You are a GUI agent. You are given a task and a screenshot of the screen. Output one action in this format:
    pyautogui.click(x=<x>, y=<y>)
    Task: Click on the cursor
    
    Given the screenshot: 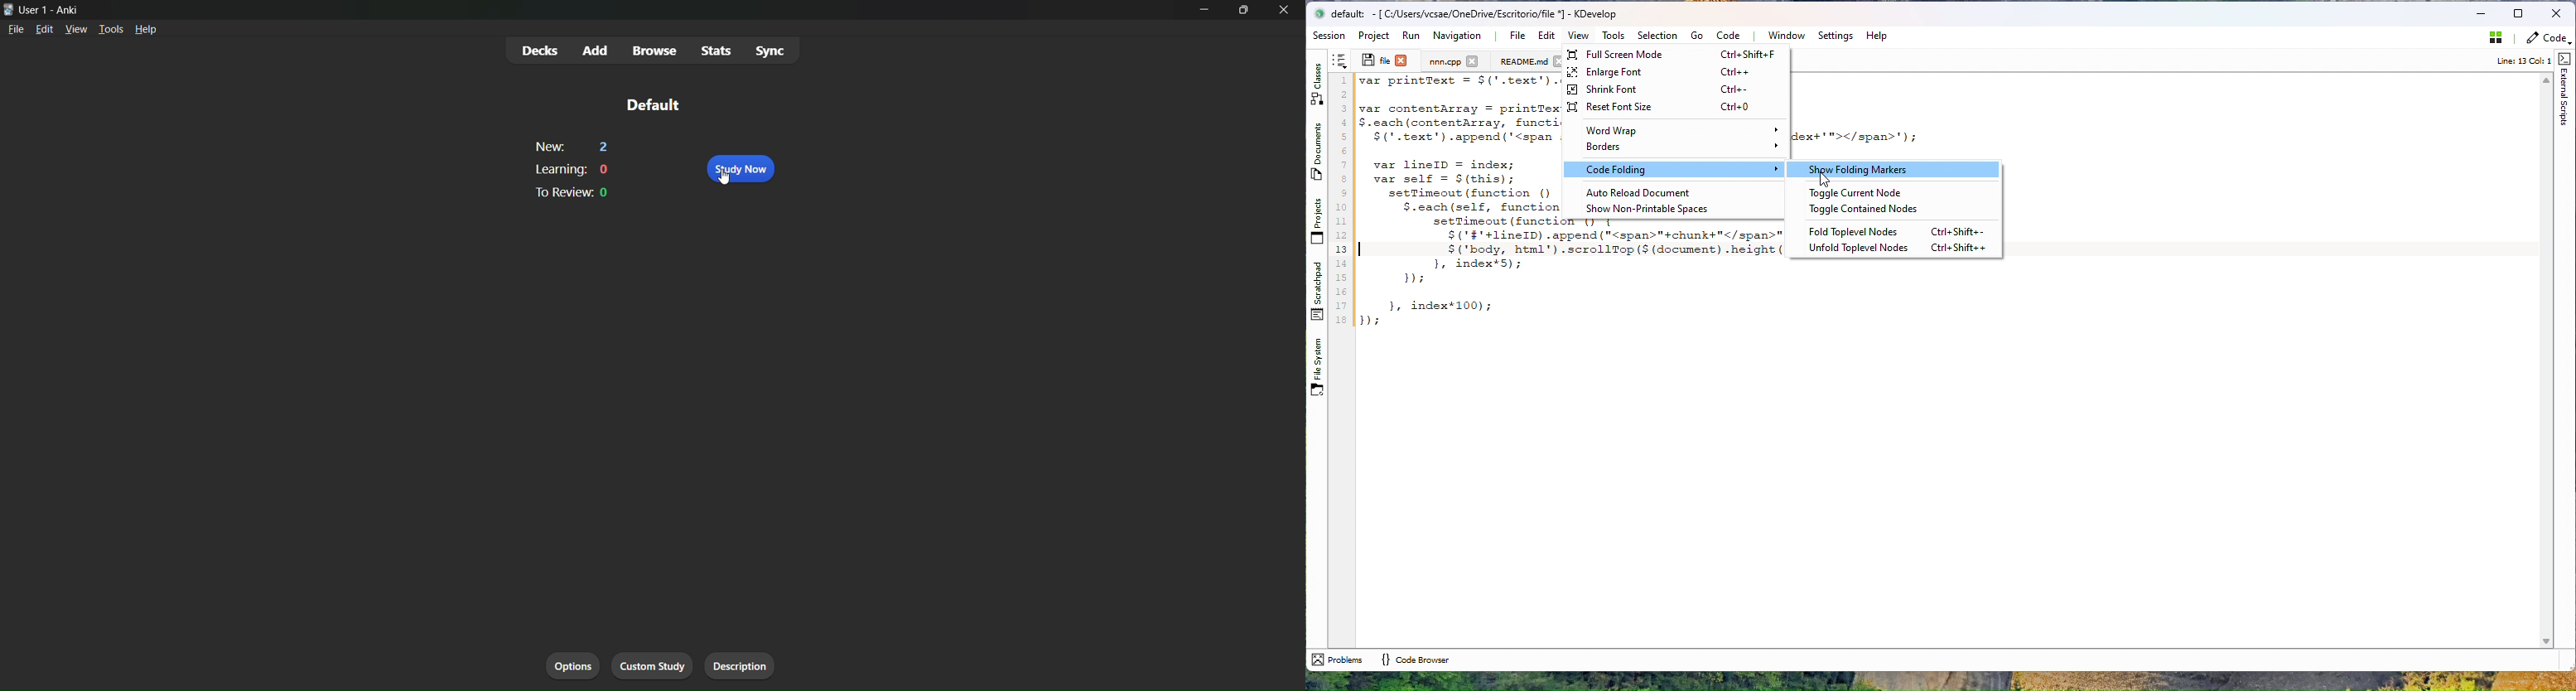 What is the action you would take?
    pyautogui.click(x=725, y=177)
    